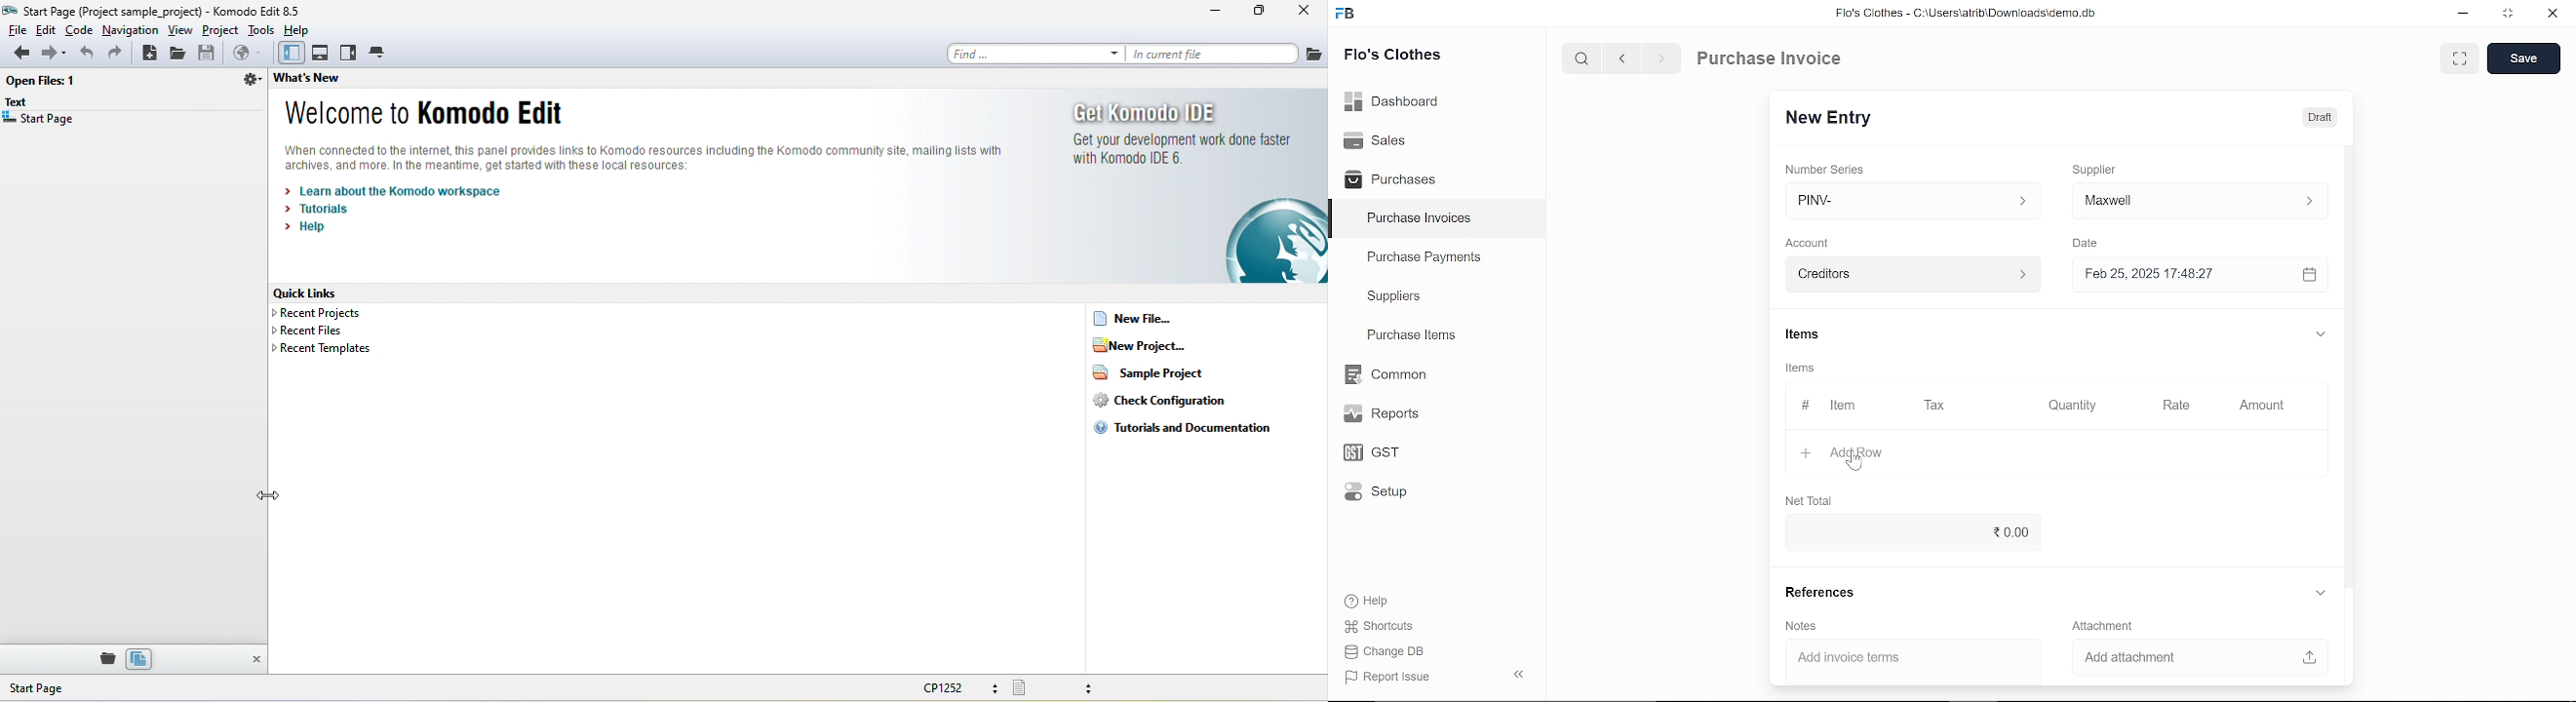 The image size is (2576, 728). Describe the element at coordinates (1385, 653) in the screenshot. I see `Change DB` at that location.